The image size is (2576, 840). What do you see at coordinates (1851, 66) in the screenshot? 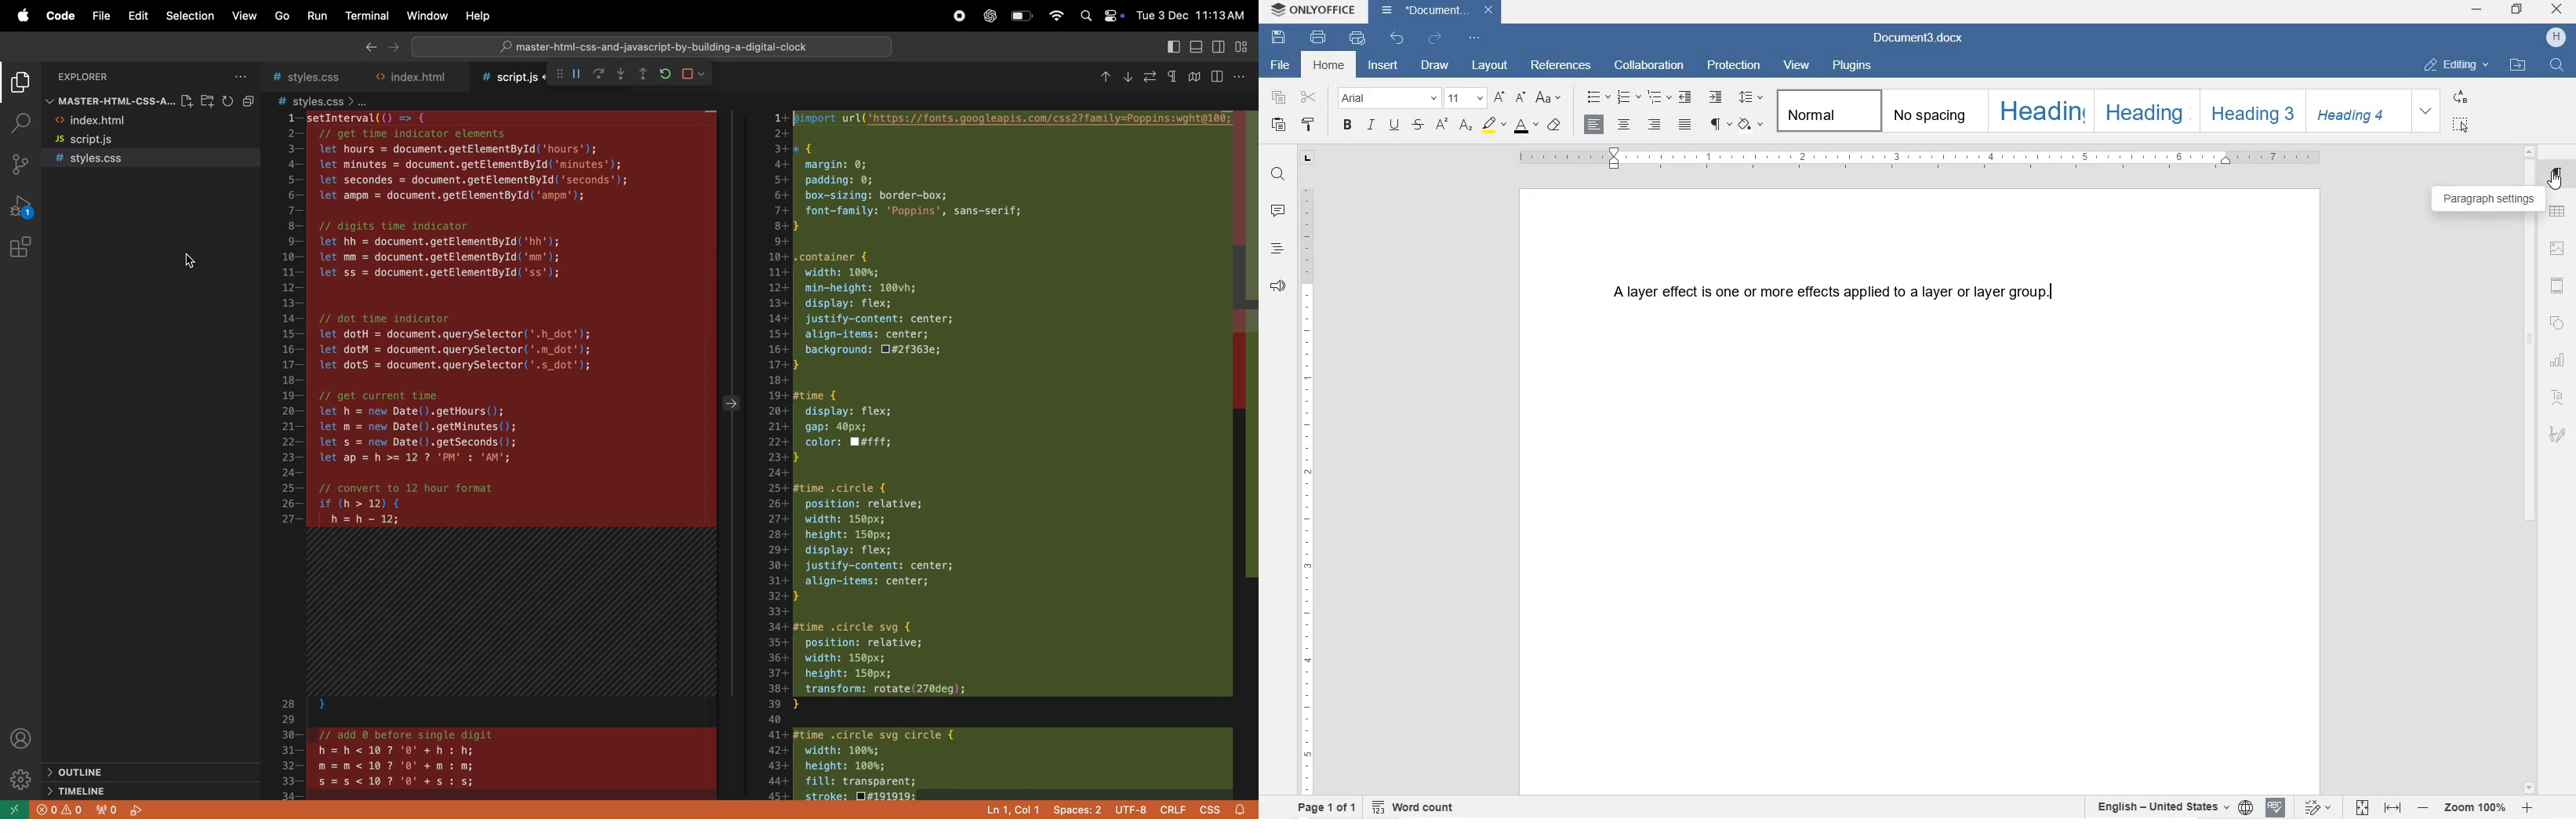
I see `PLUGINS` at bounding box center [1851, 66].